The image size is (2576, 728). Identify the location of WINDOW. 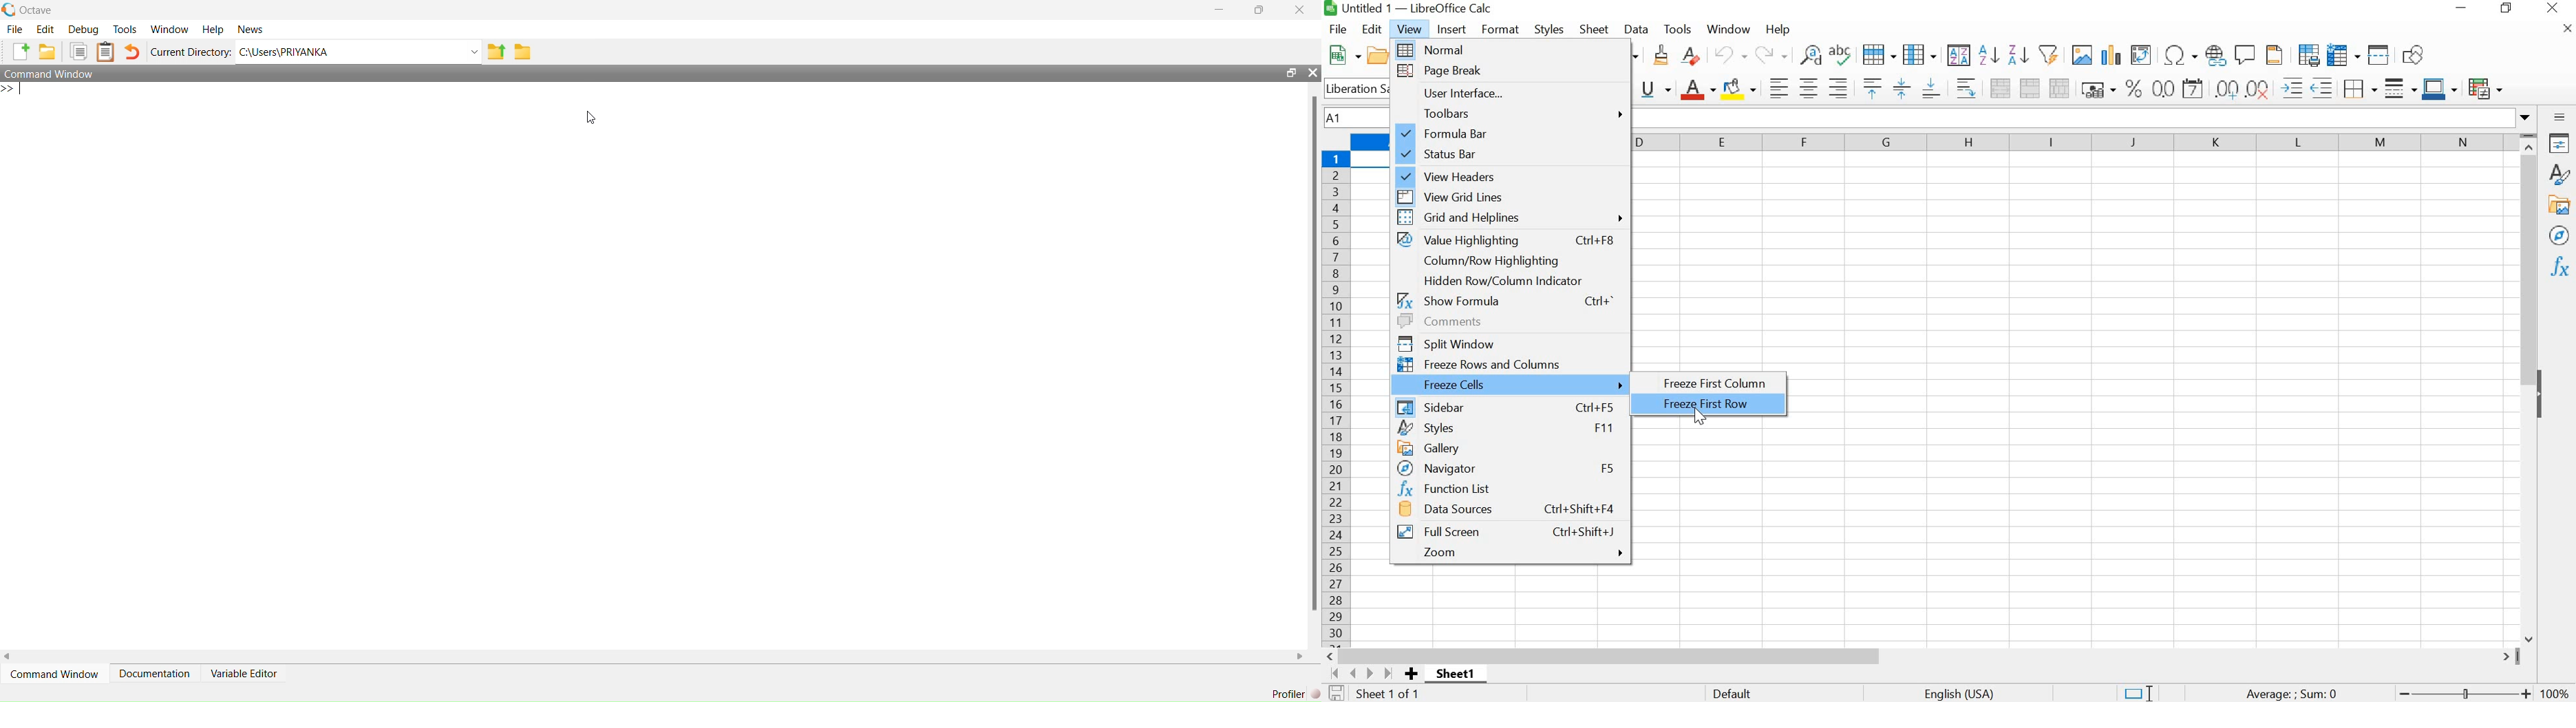
(1729, 29).